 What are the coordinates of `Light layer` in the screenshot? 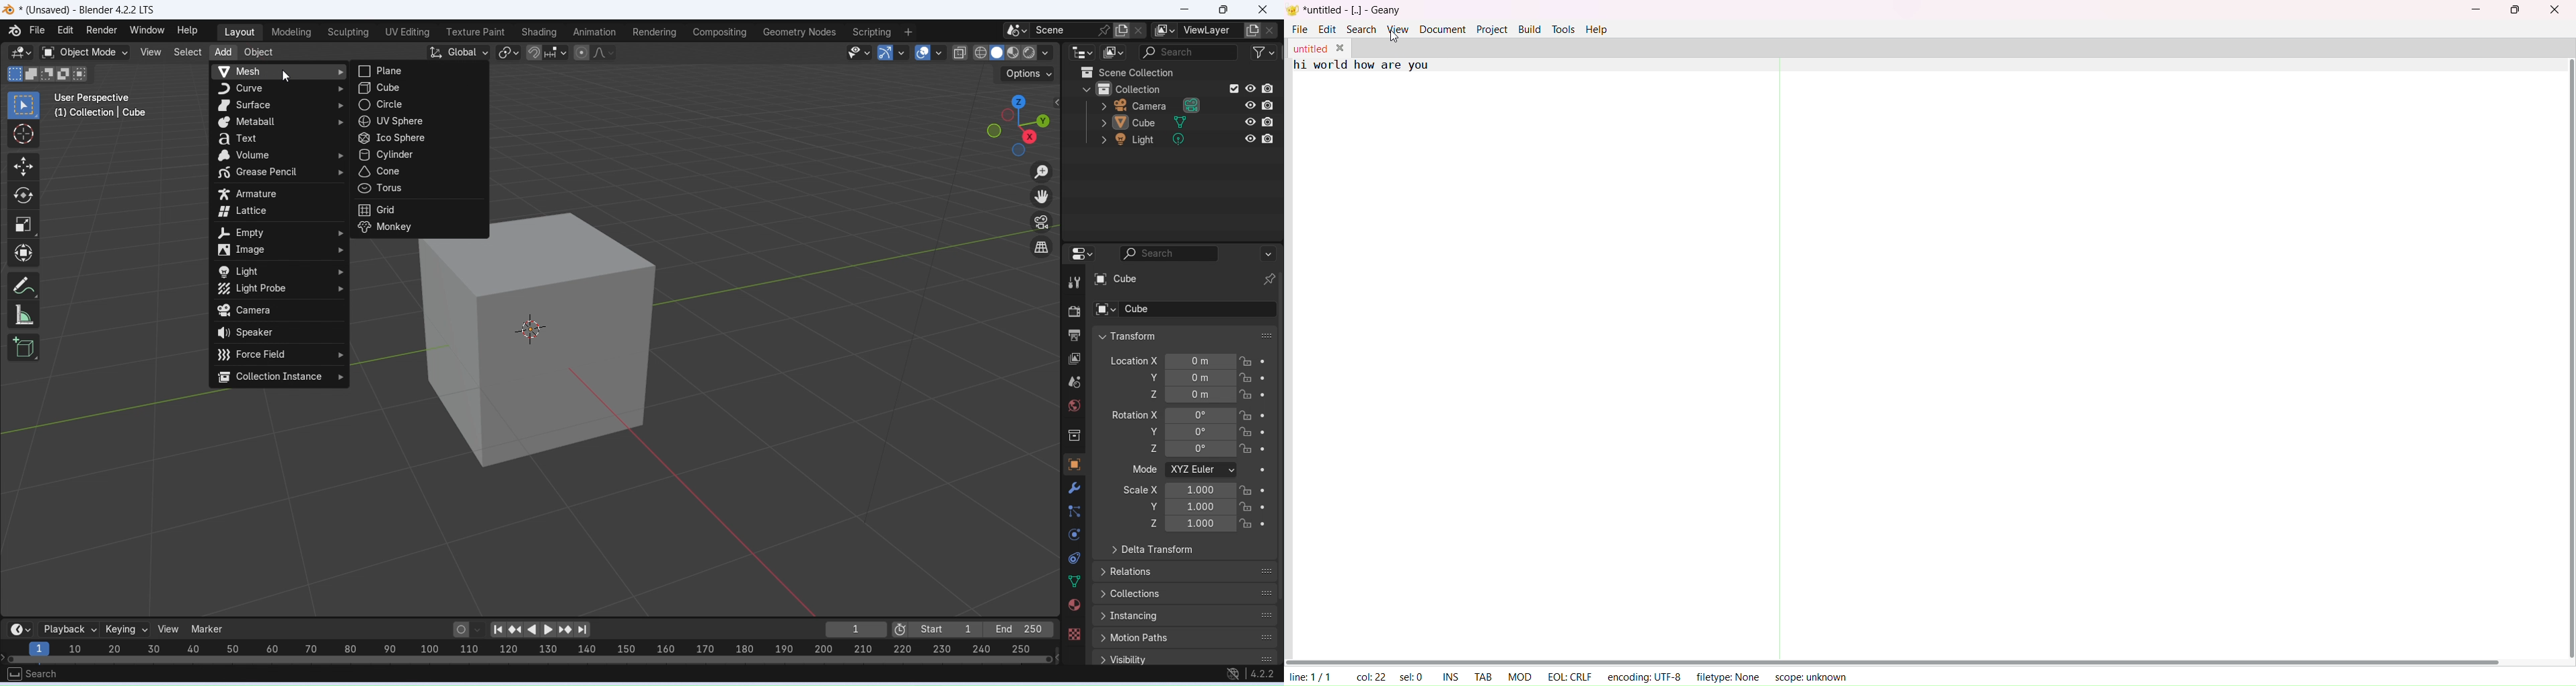 It's located at (1185, 139).